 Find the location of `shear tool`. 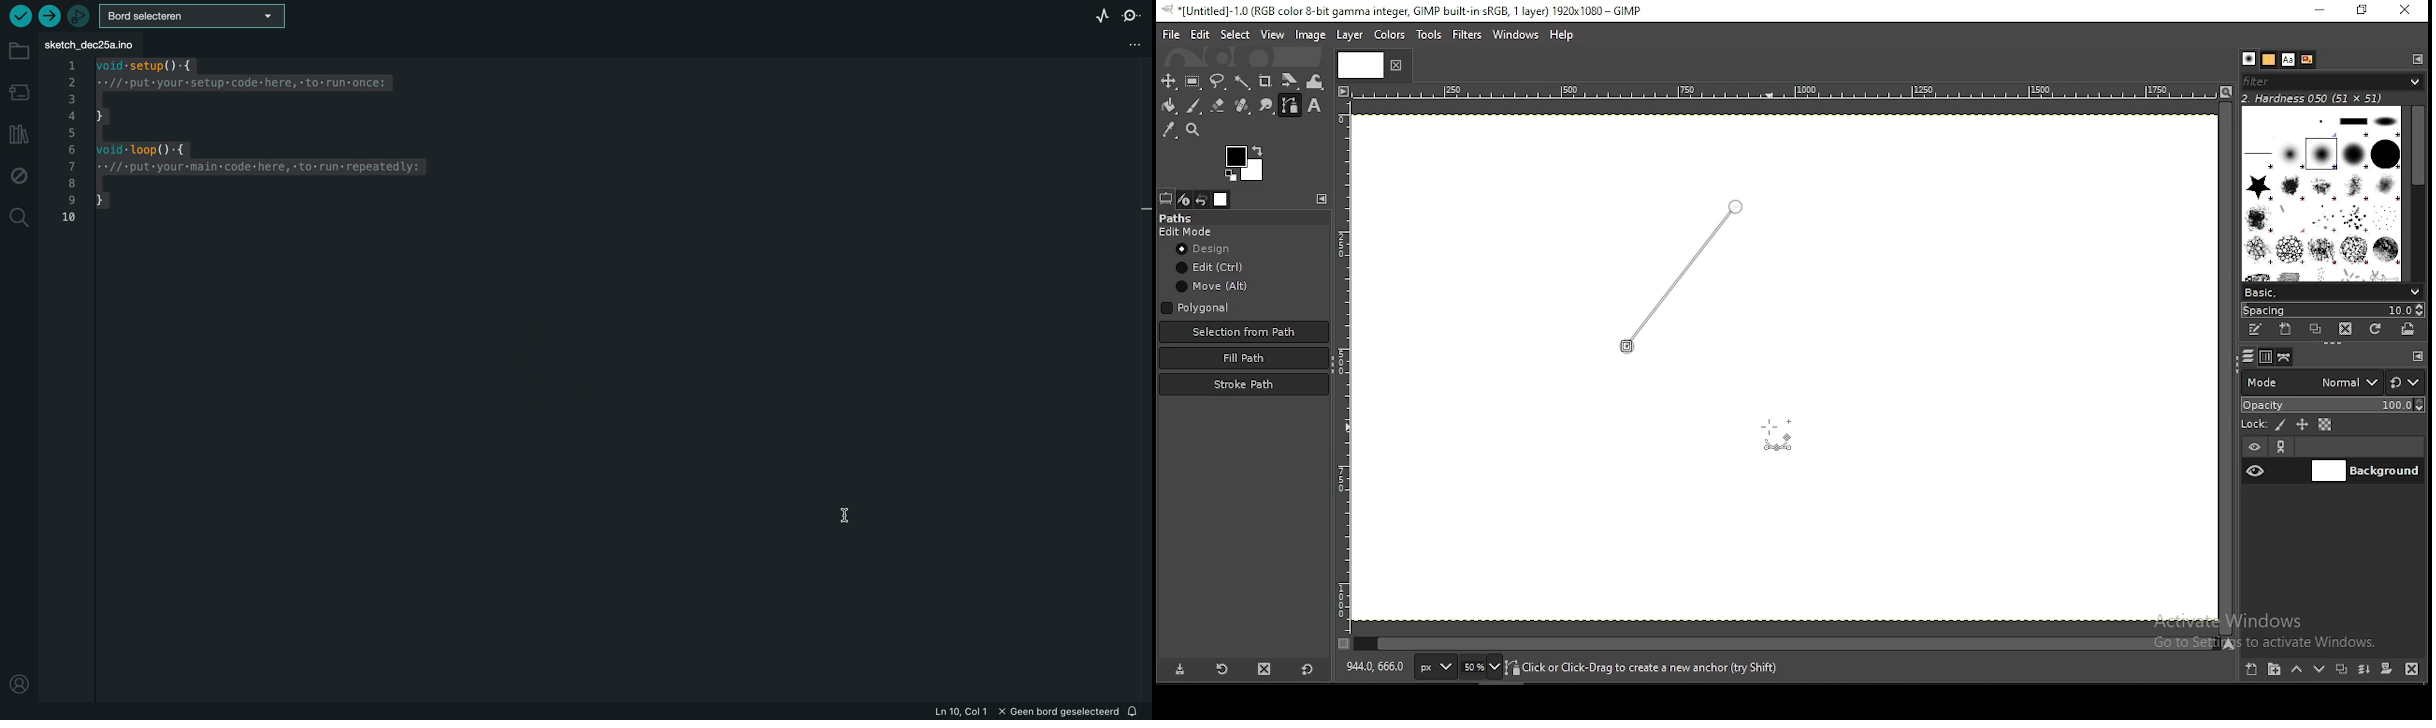

shear tool is located at coordinates (1290, 81).